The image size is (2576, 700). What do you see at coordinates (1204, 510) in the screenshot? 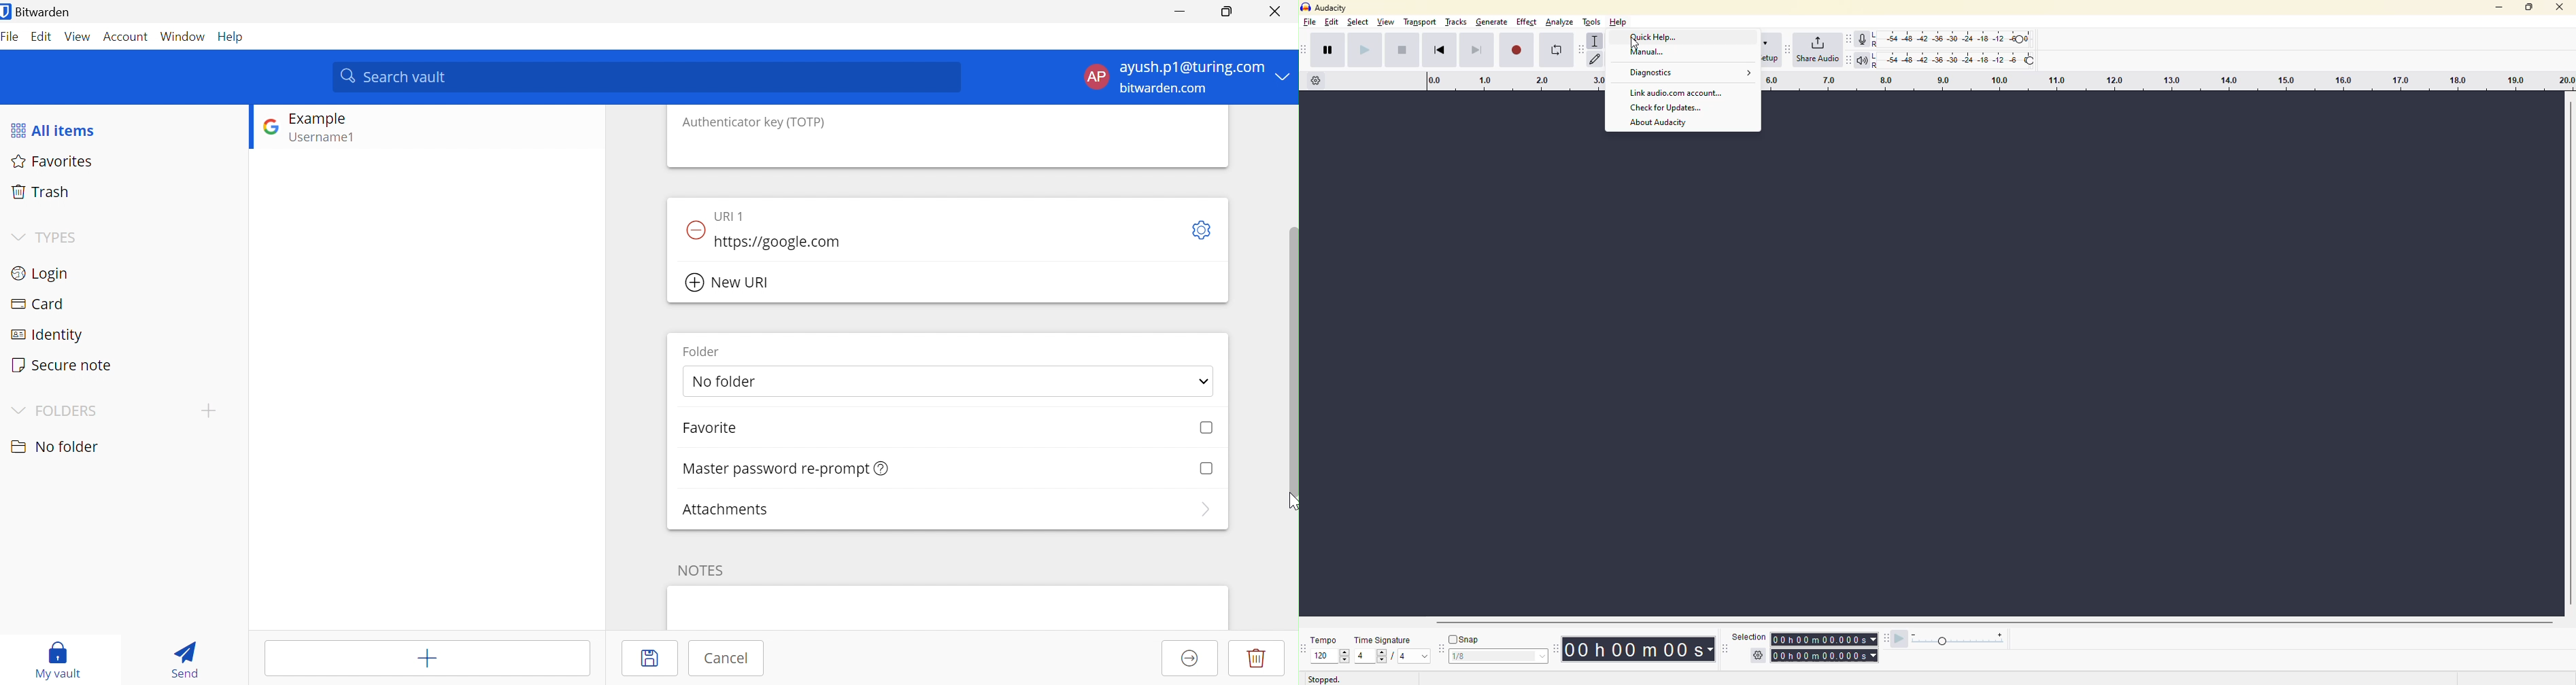
I see `More` at bounding box center [1204, 510].